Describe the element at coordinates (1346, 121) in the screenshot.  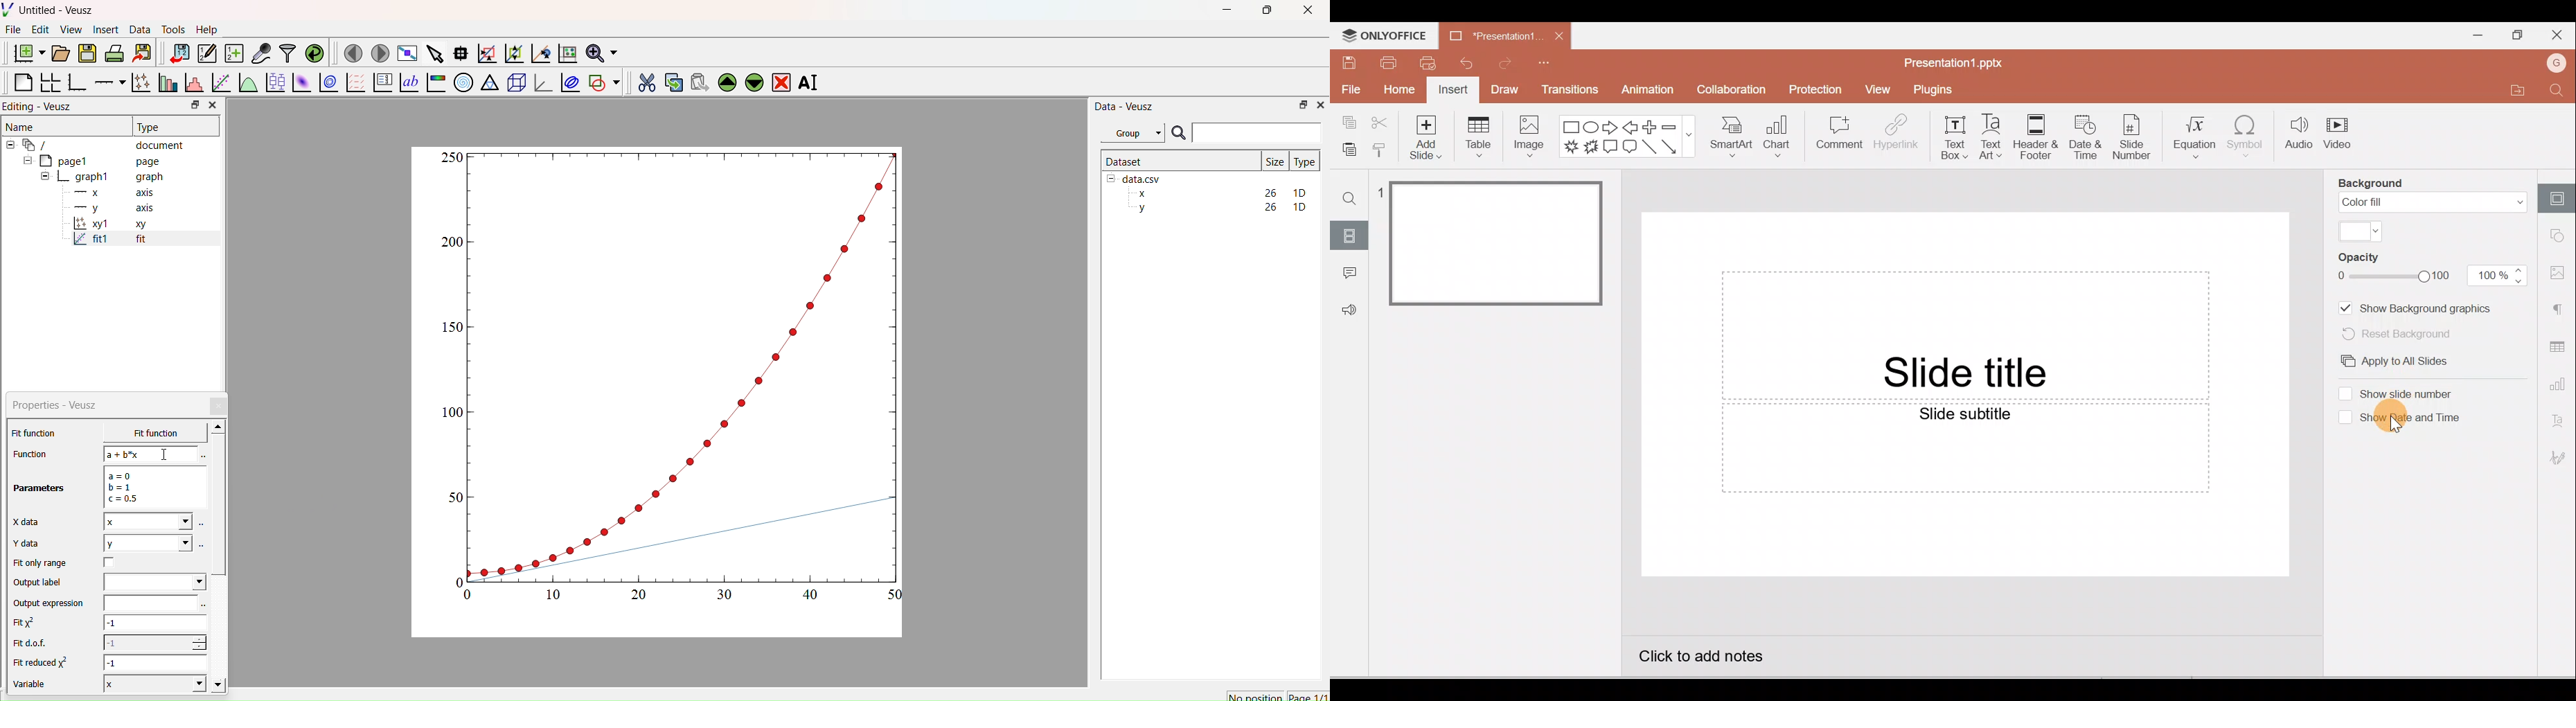
I see `Copy` at that location.